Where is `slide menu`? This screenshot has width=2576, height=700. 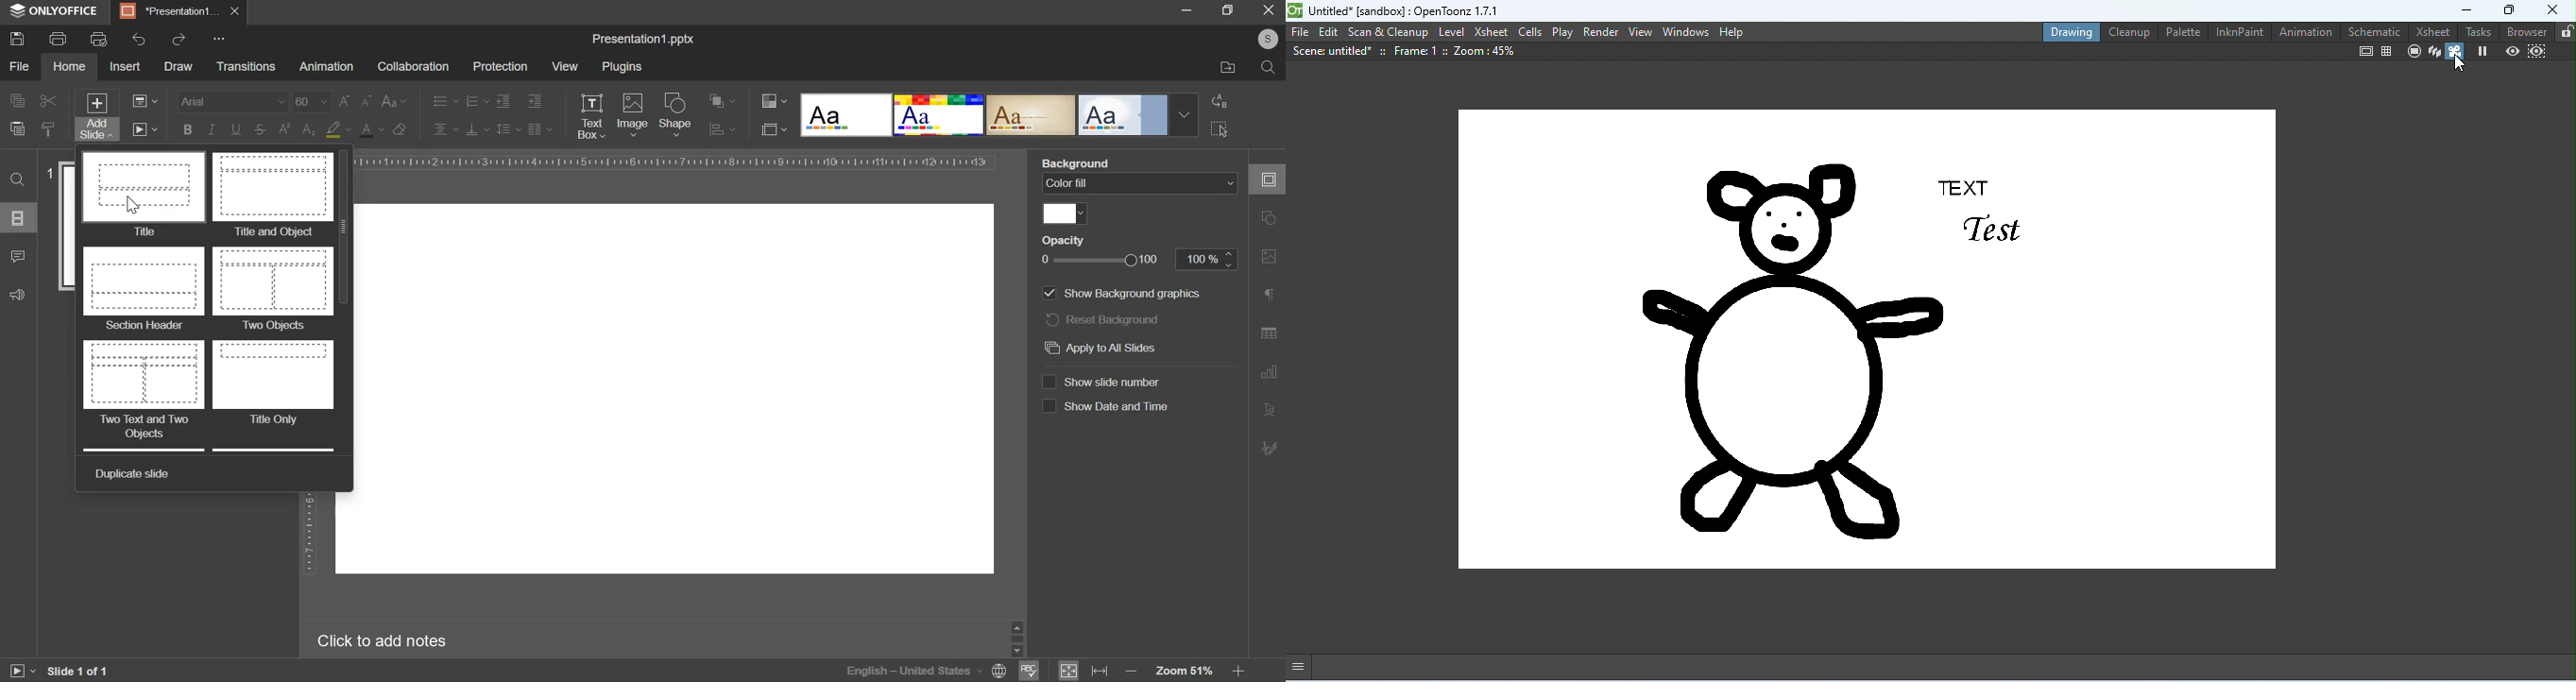
slide menu is located at coordinates (16, 217).